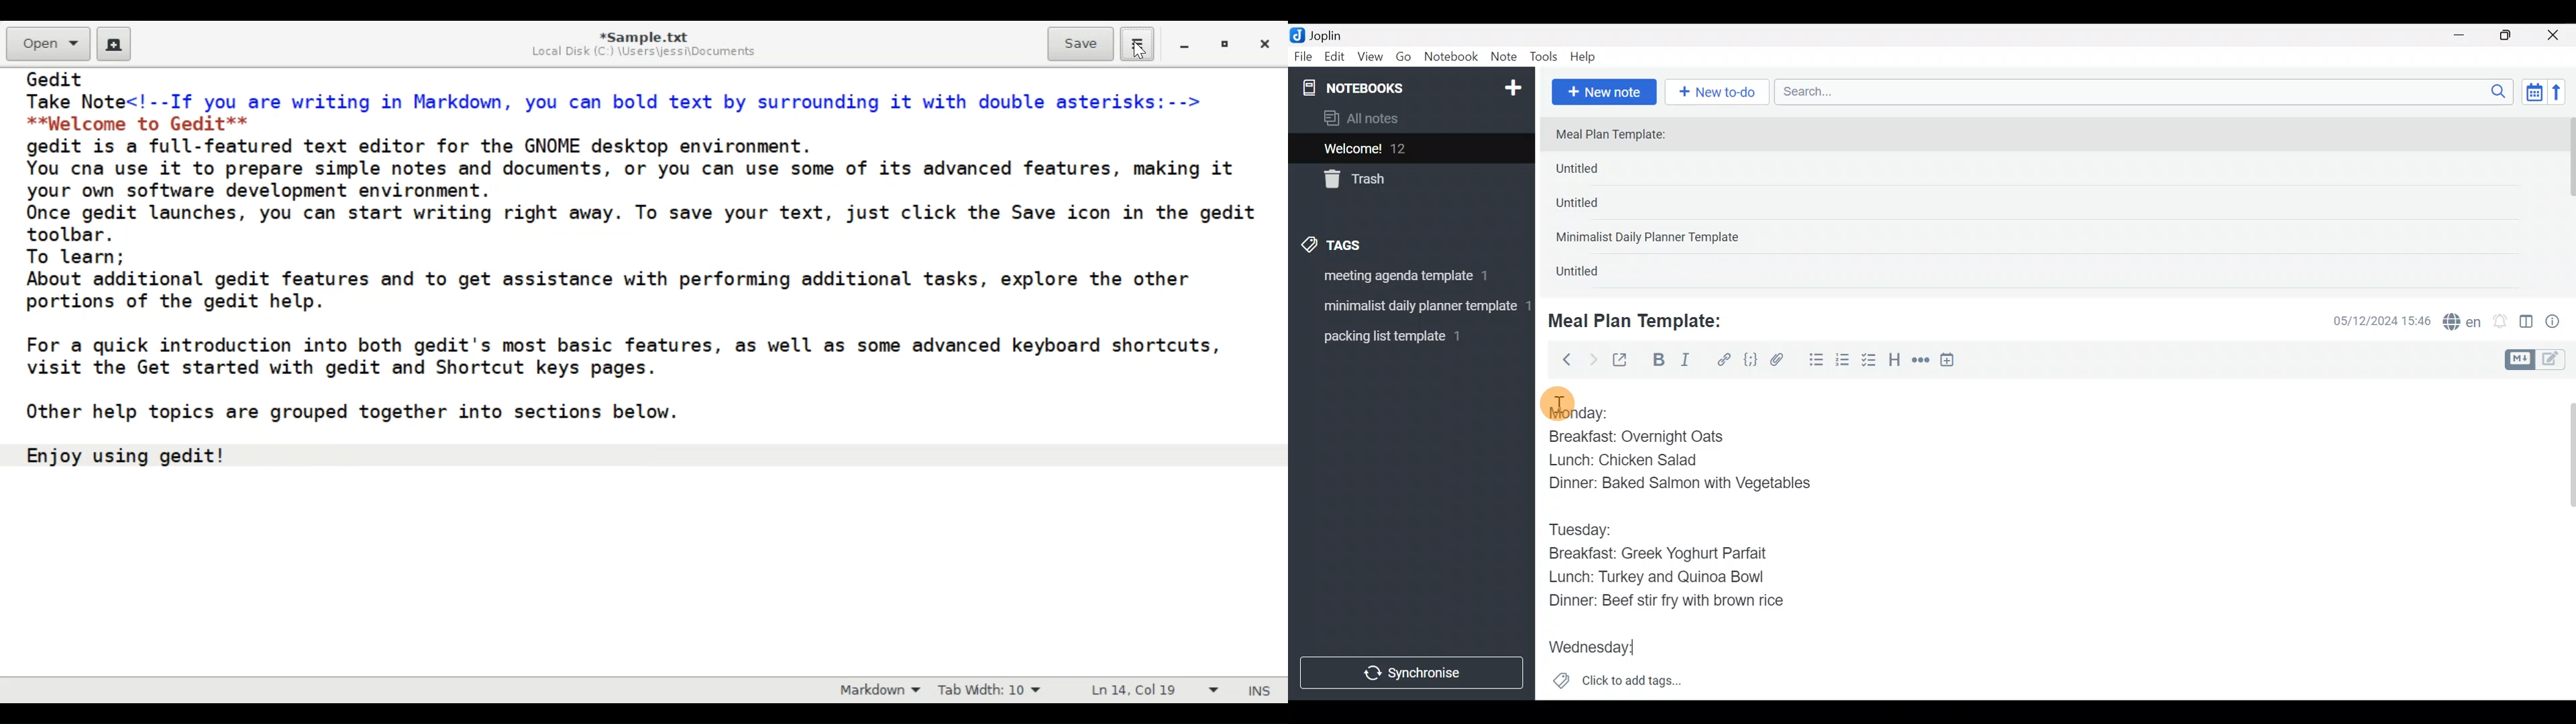  What do you see at coordinates (2467, 34) in the screenshot?
I see `Minimize` at bounding box center [2467, 34].